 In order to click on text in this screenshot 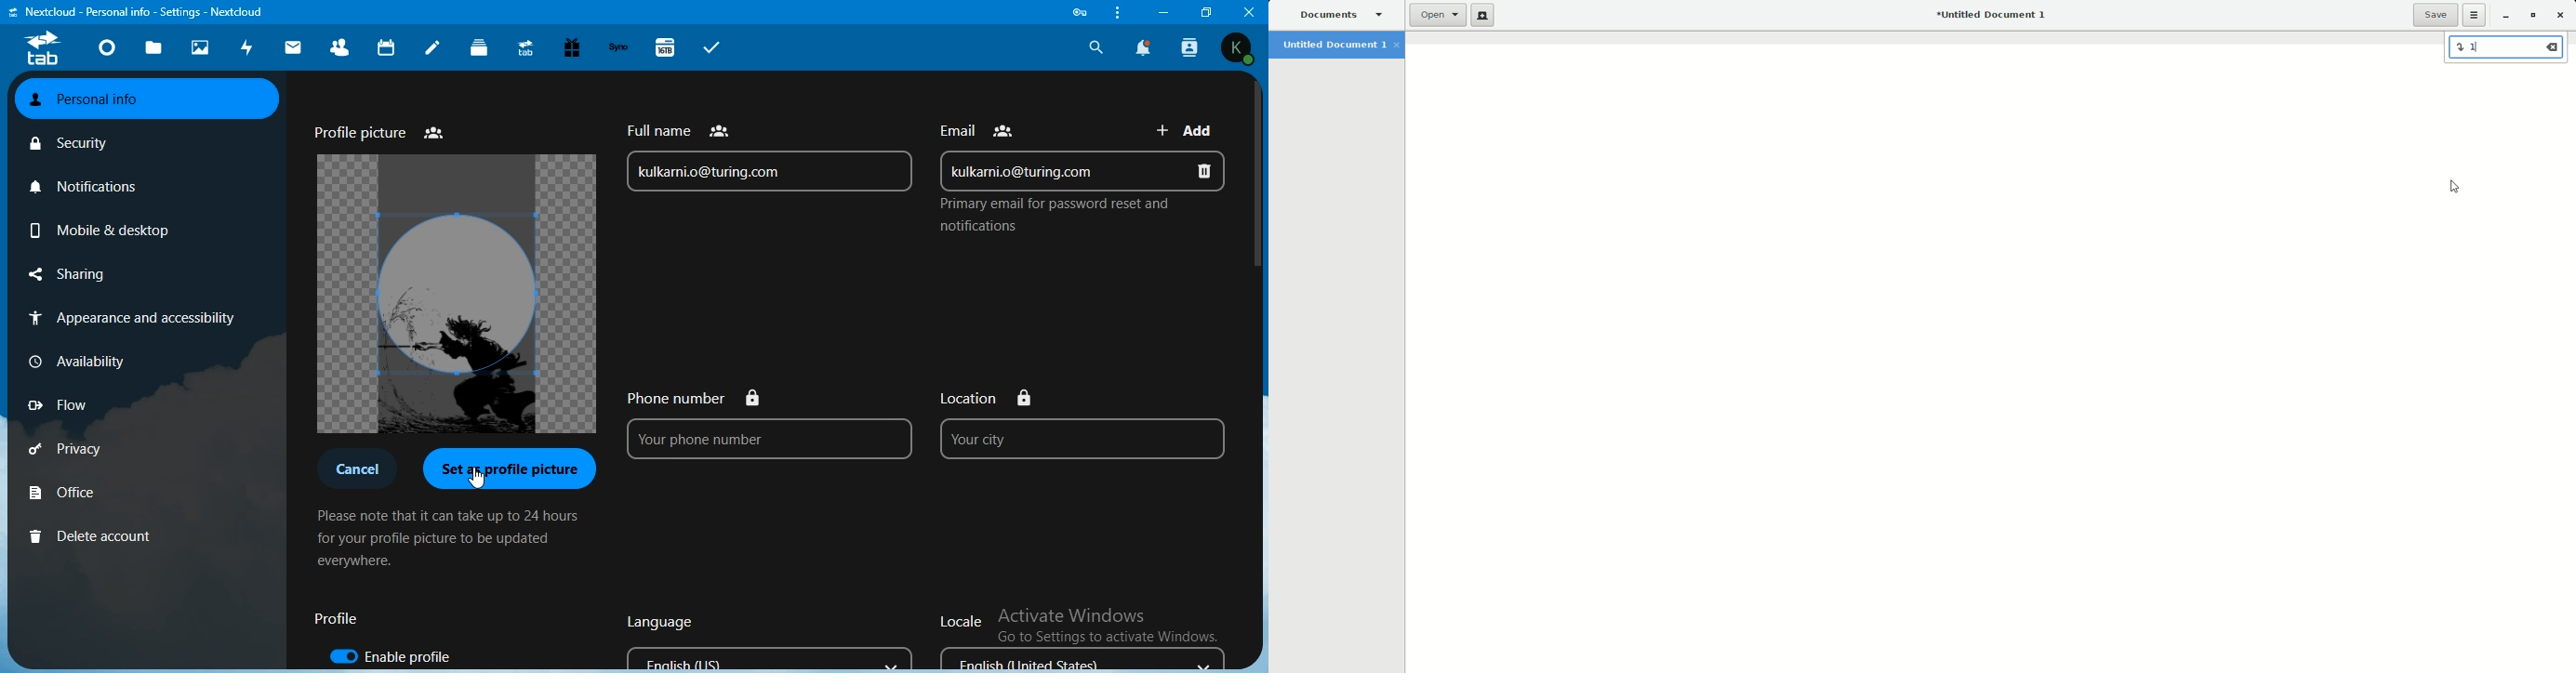, I will do `click(1051, 217)`.